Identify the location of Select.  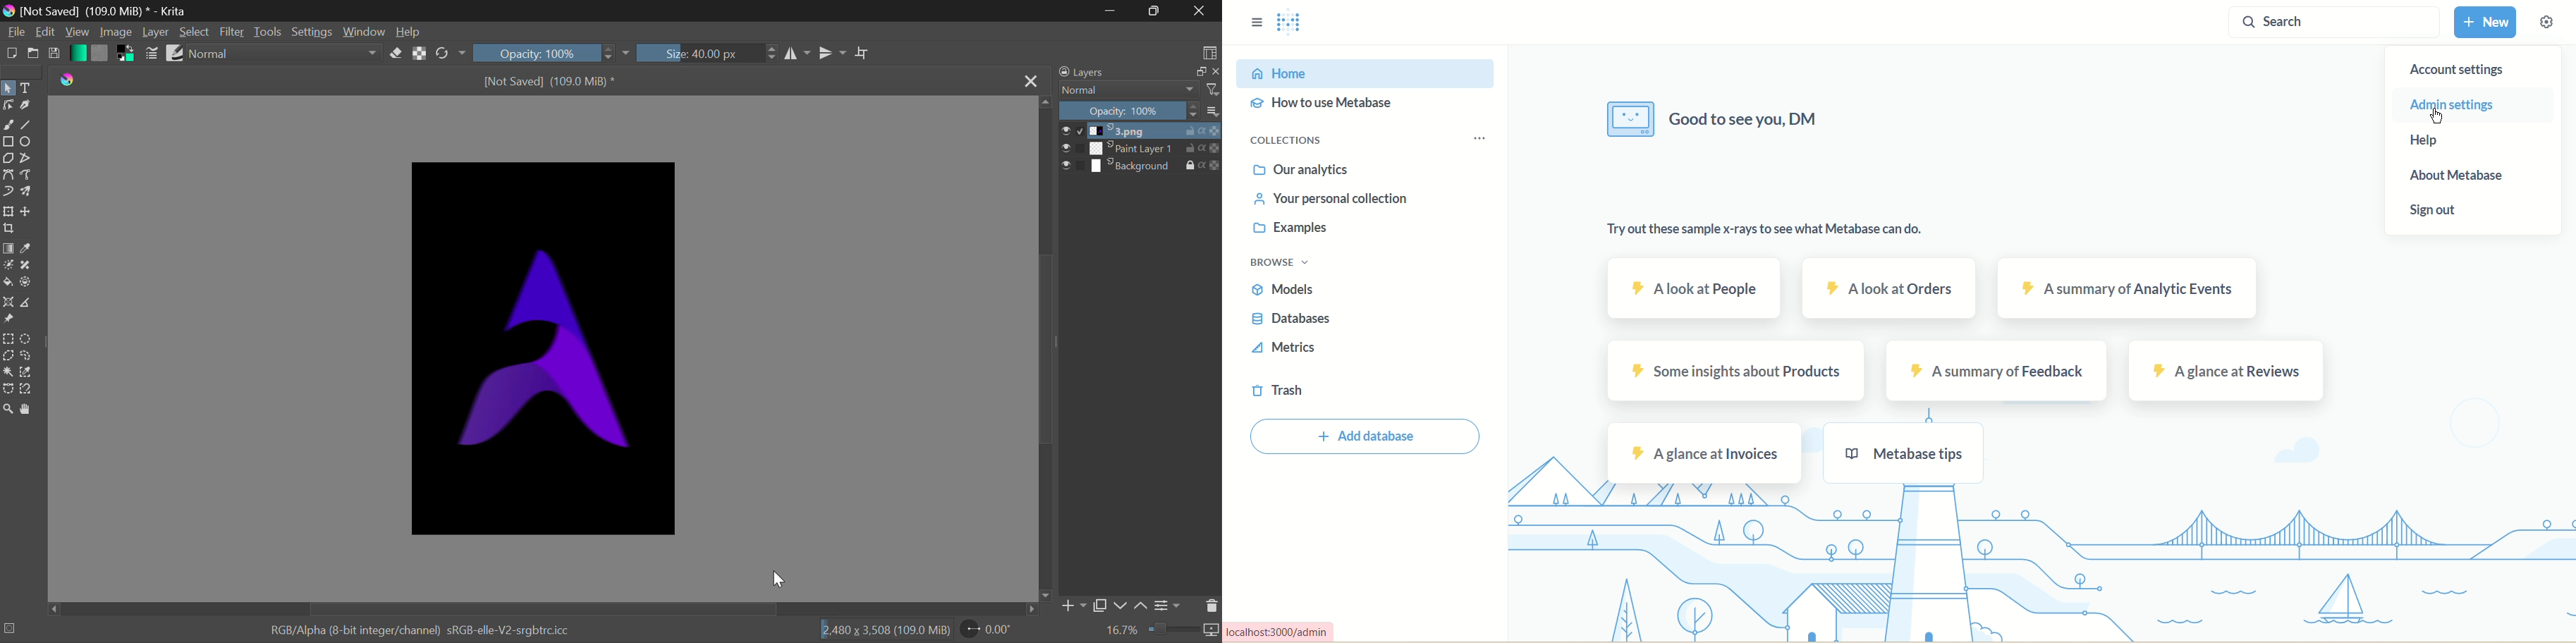
(195, 32).